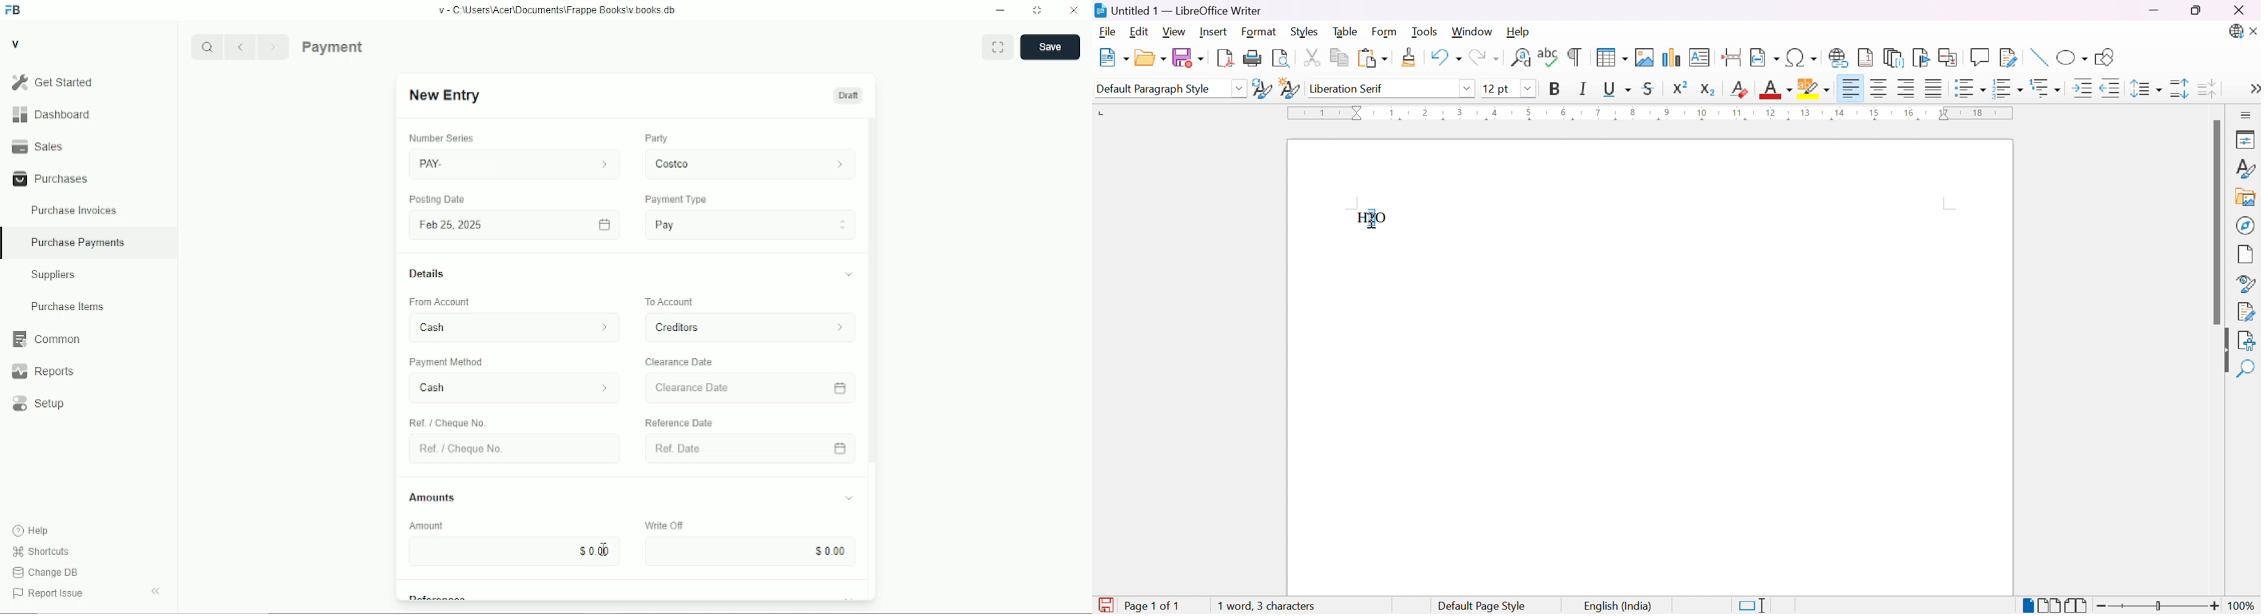 This screenshot has height=616, width=2268. What do you see at coordinates (41, 552) in the screenshot?
I see `Shortcuts` at bounding box center [41, 552].